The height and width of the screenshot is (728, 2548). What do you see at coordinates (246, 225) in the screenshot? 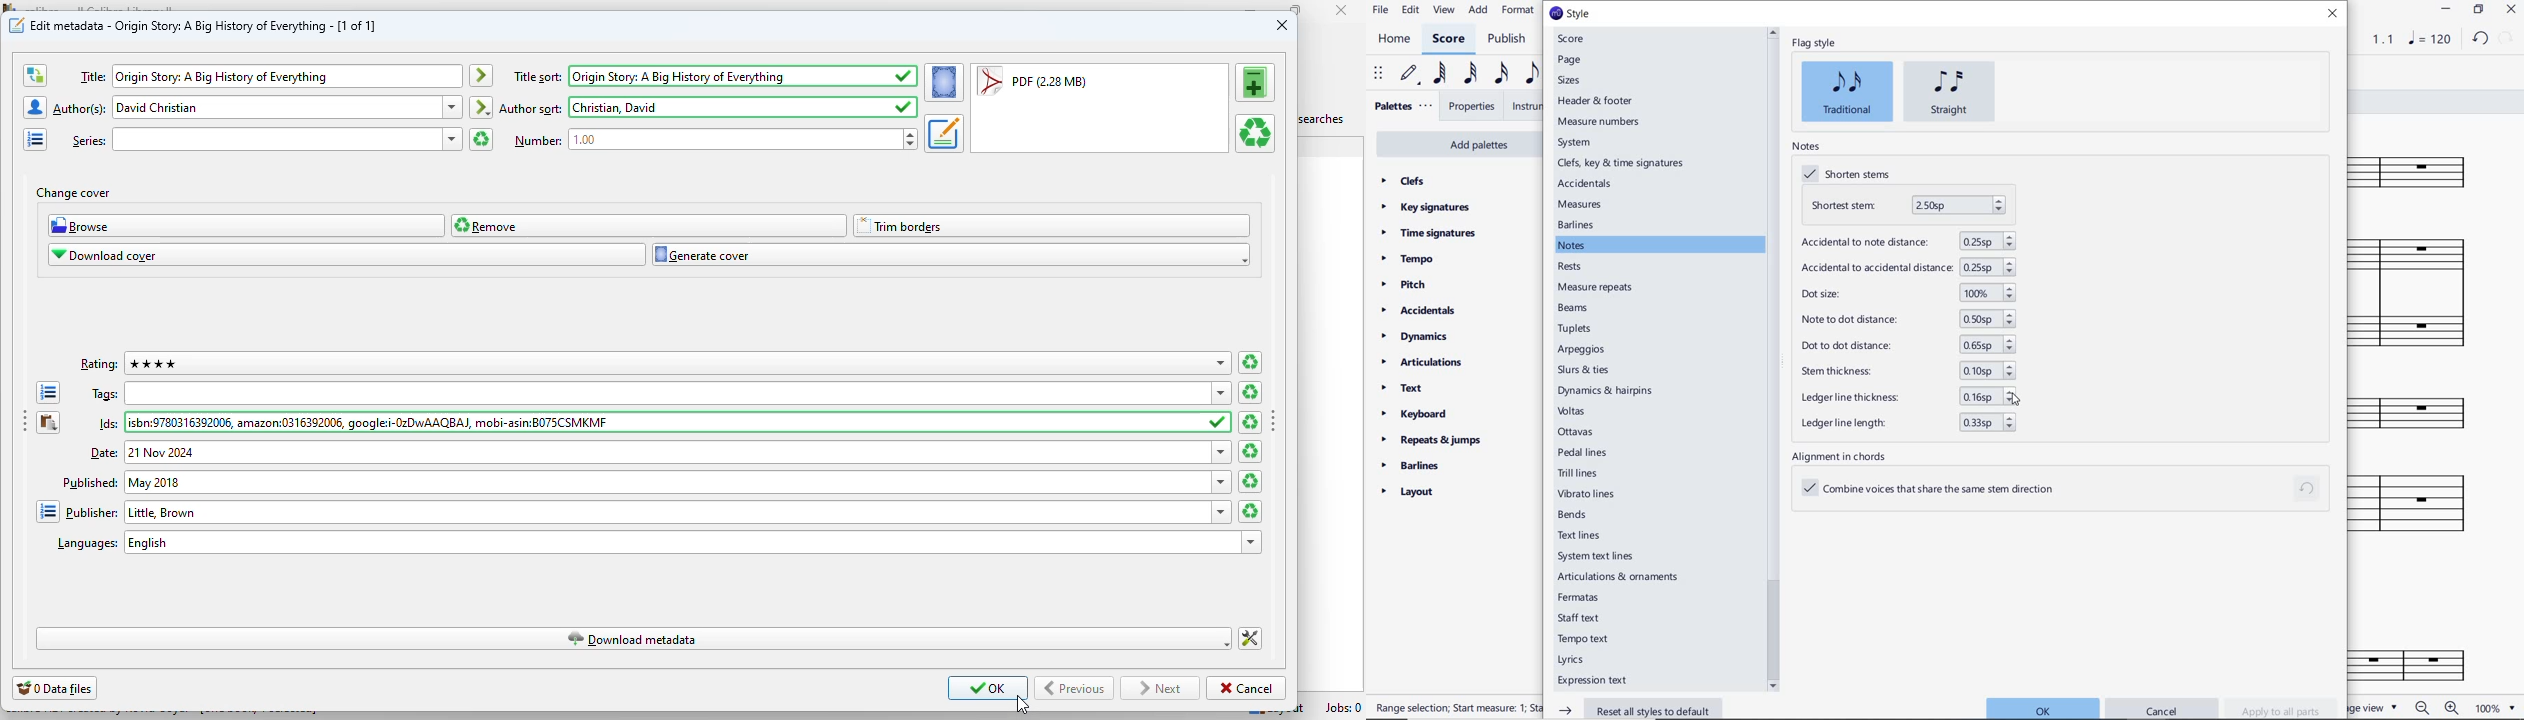
I see `browse` at bounding box center [246, 225].